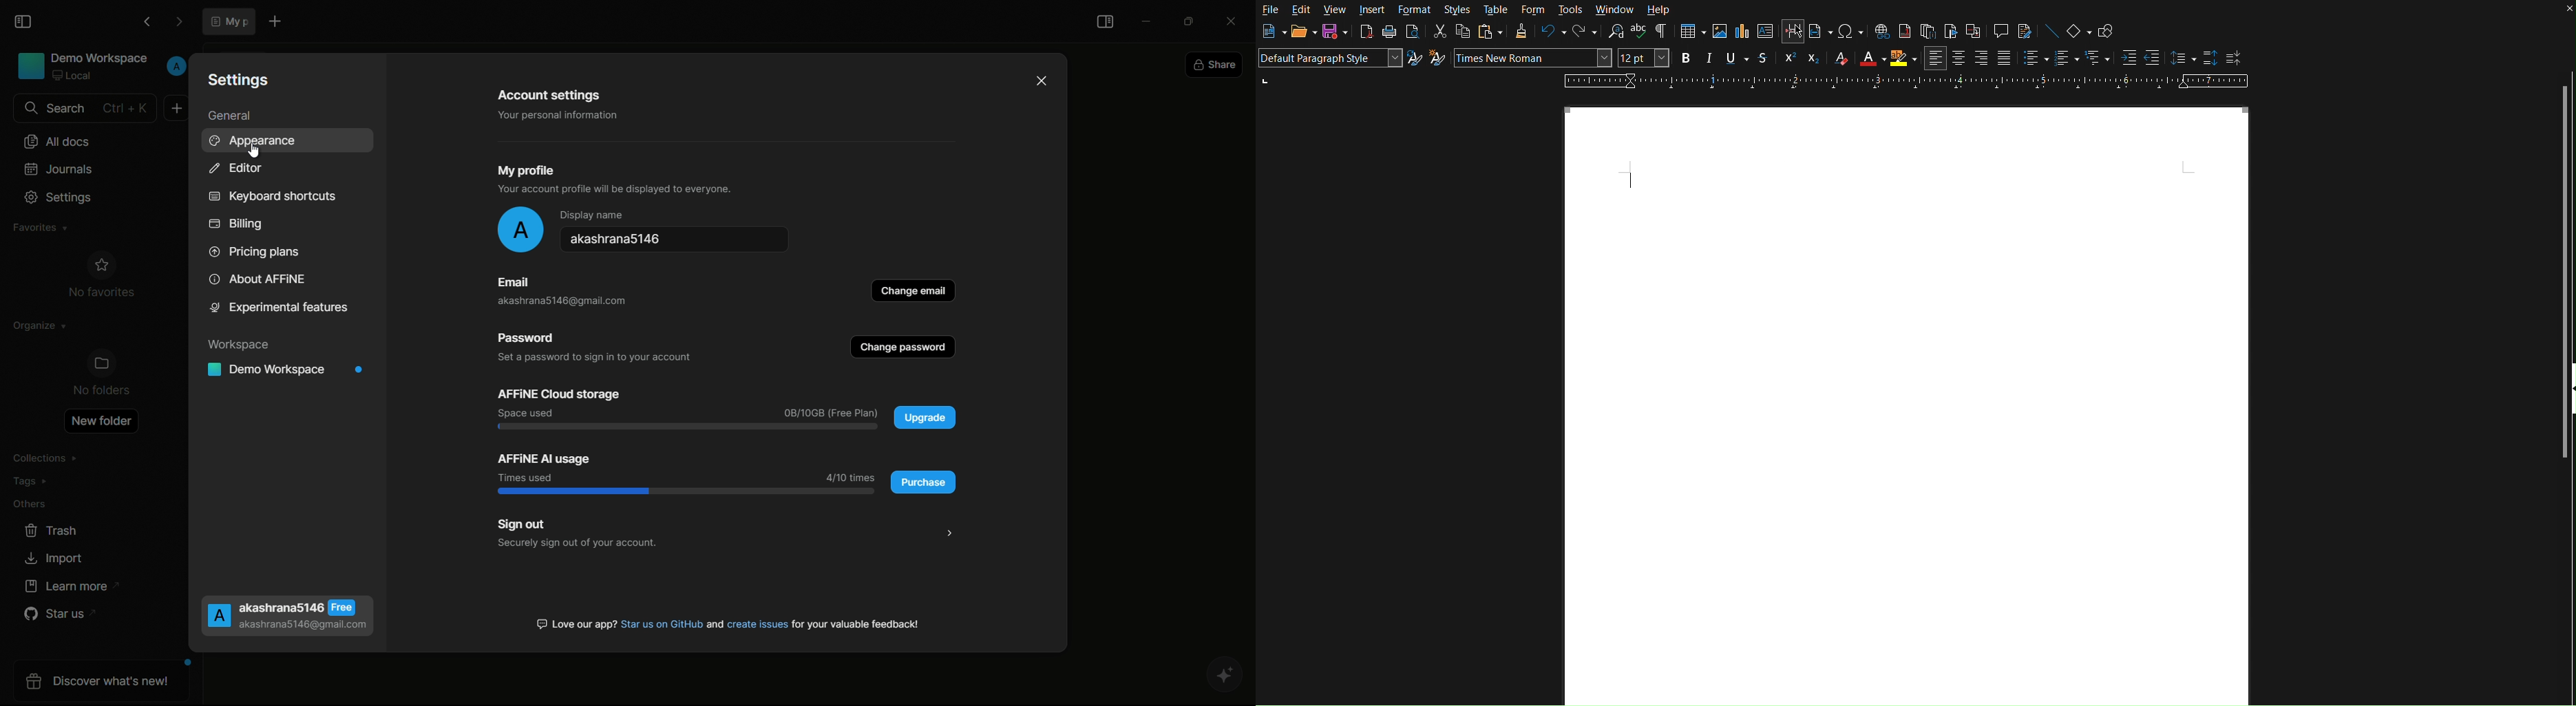 The image size is (2576, 728). What do you see at coordinates (2208, 57) in the screenshot?
I see `Increase Paragraph Spacing` at bounding box center [2208, 57].